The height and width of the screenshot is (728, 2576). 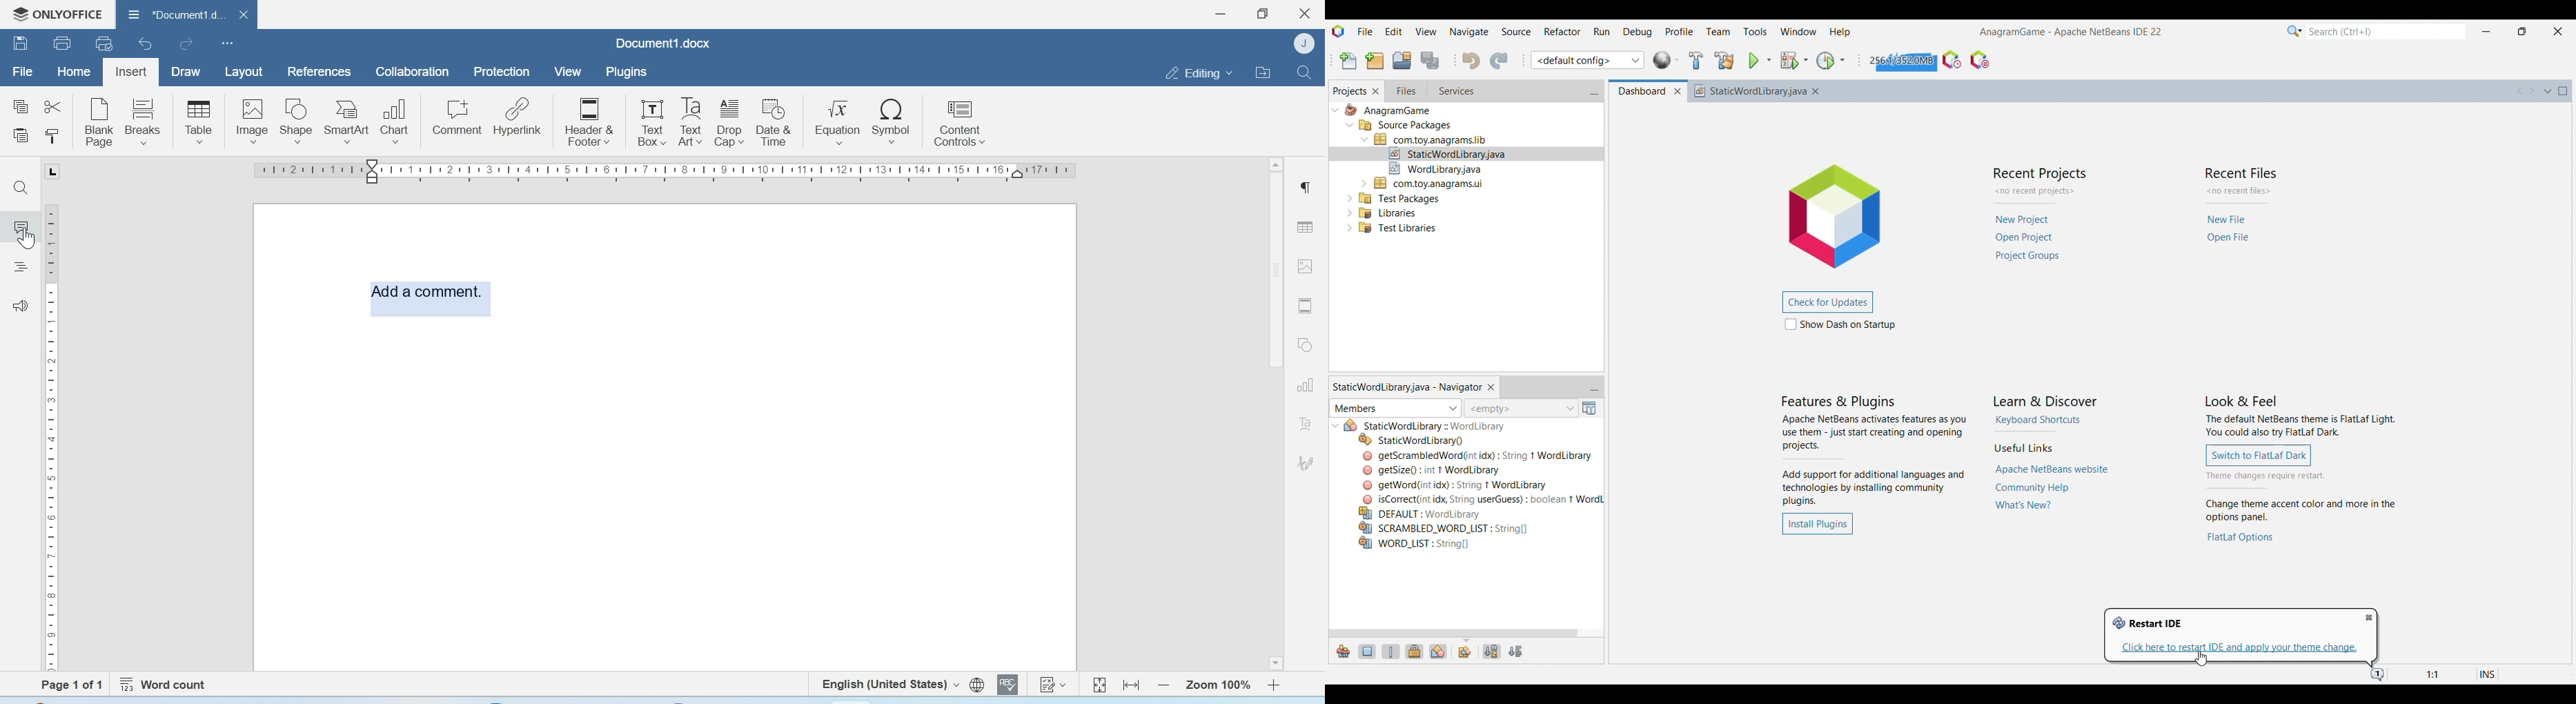 I want to click on Feedback & Support, so click(x=21, y=305).